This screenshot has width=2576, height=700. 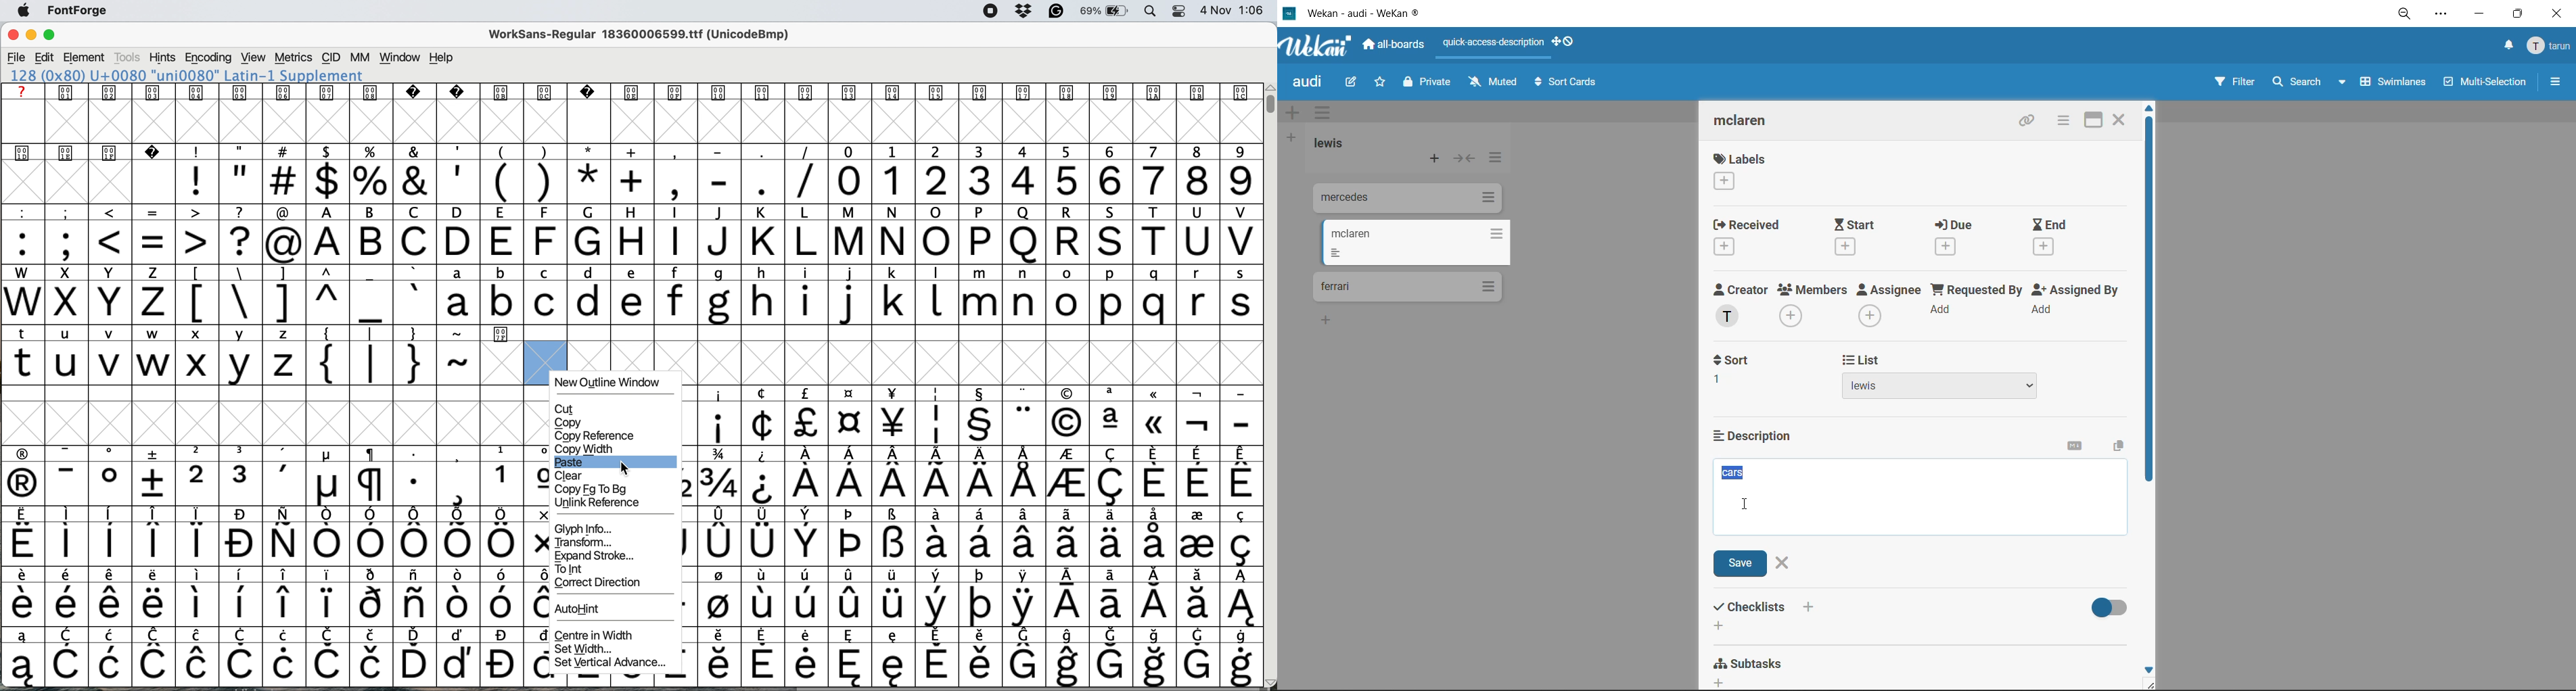 I want to click on transform, so click(x=583, y=542).